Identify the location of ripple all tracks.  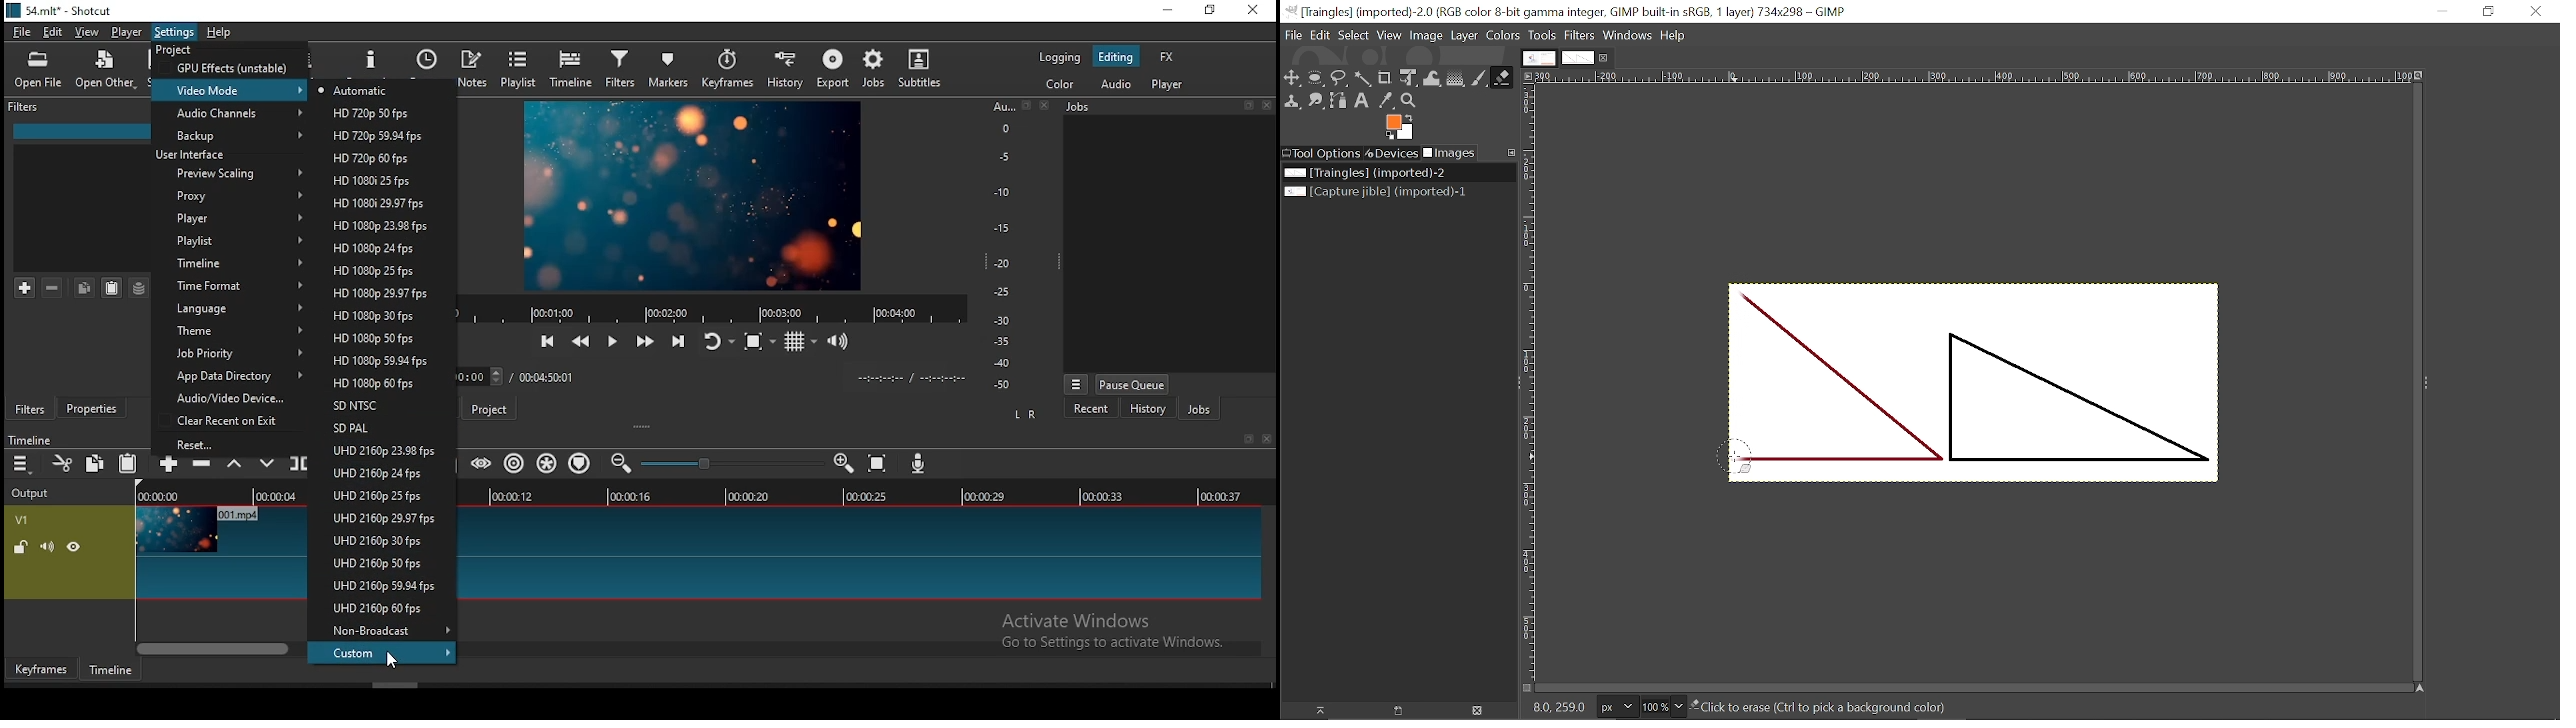
(546, 462).